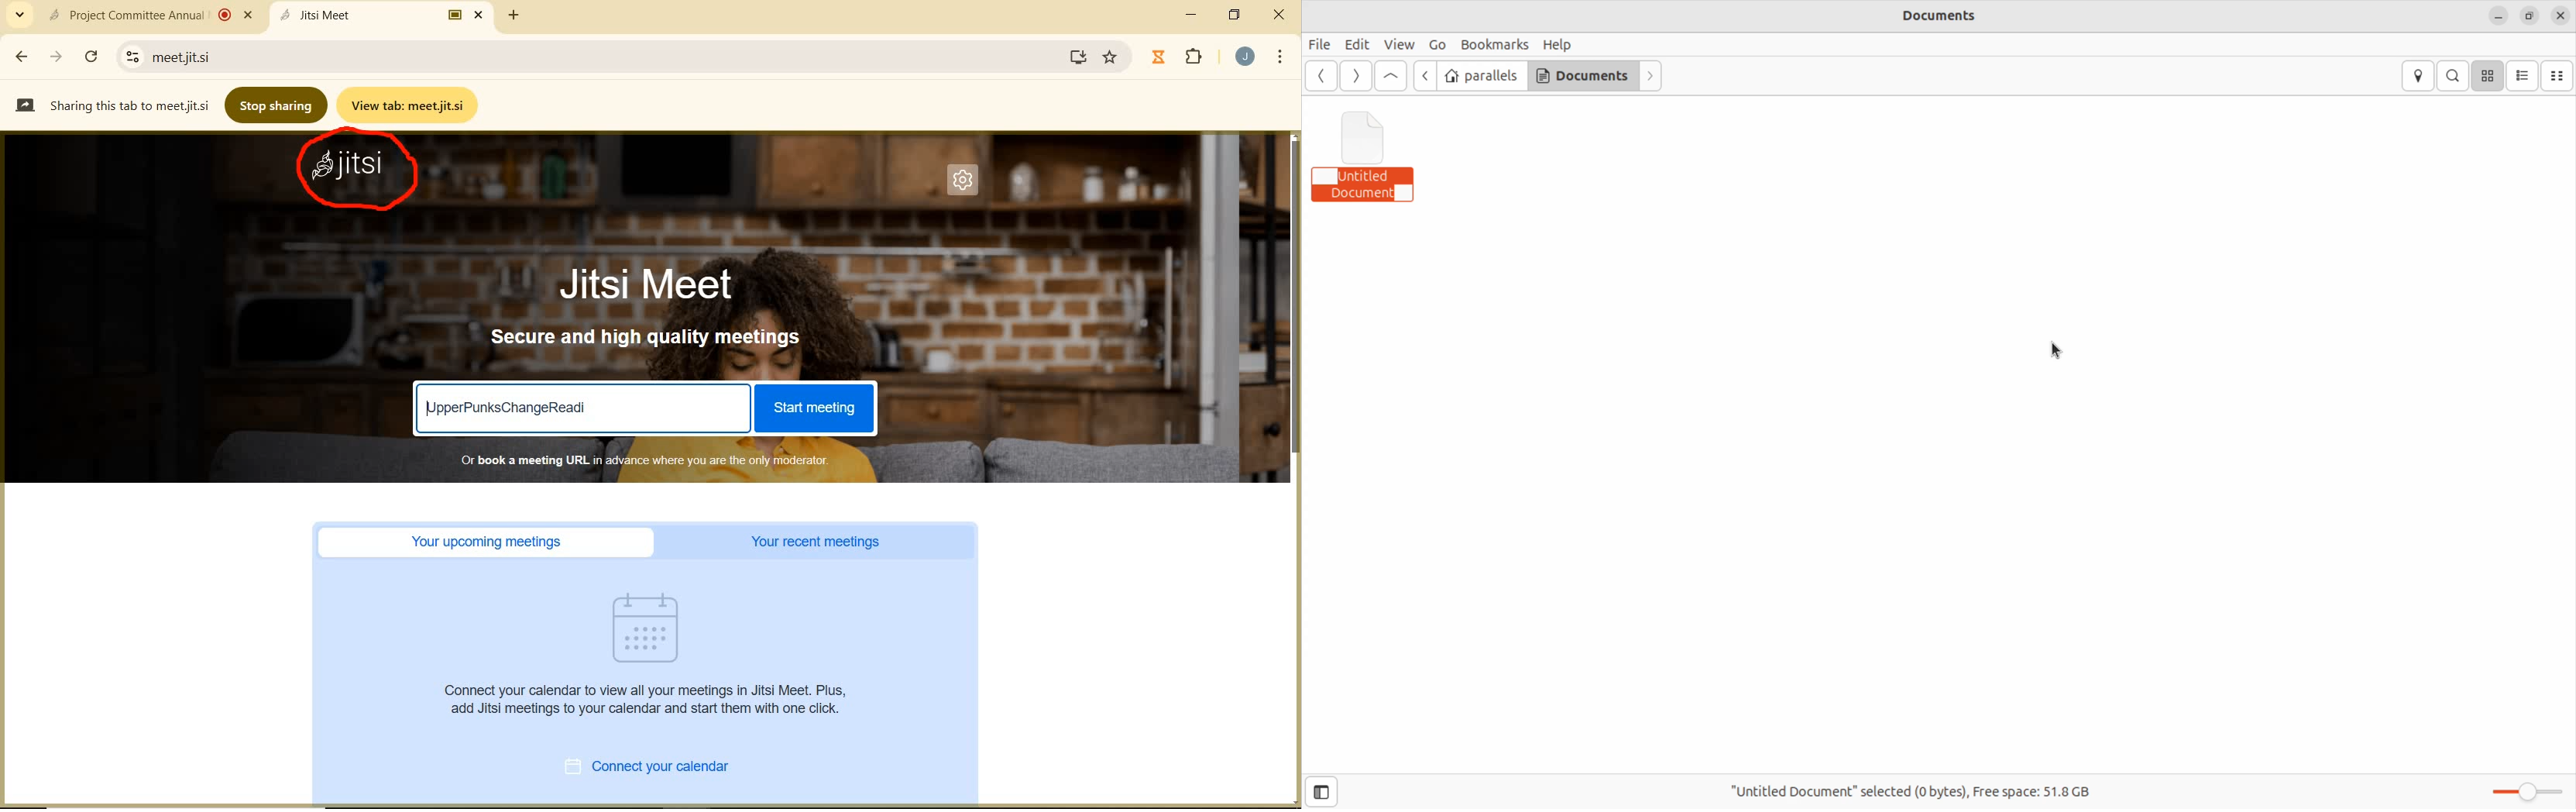 The height and width of the screenshot is (812, 2576). Describe the element at coordinates (1278, 15) in the screenshot. I see `close` at that location.